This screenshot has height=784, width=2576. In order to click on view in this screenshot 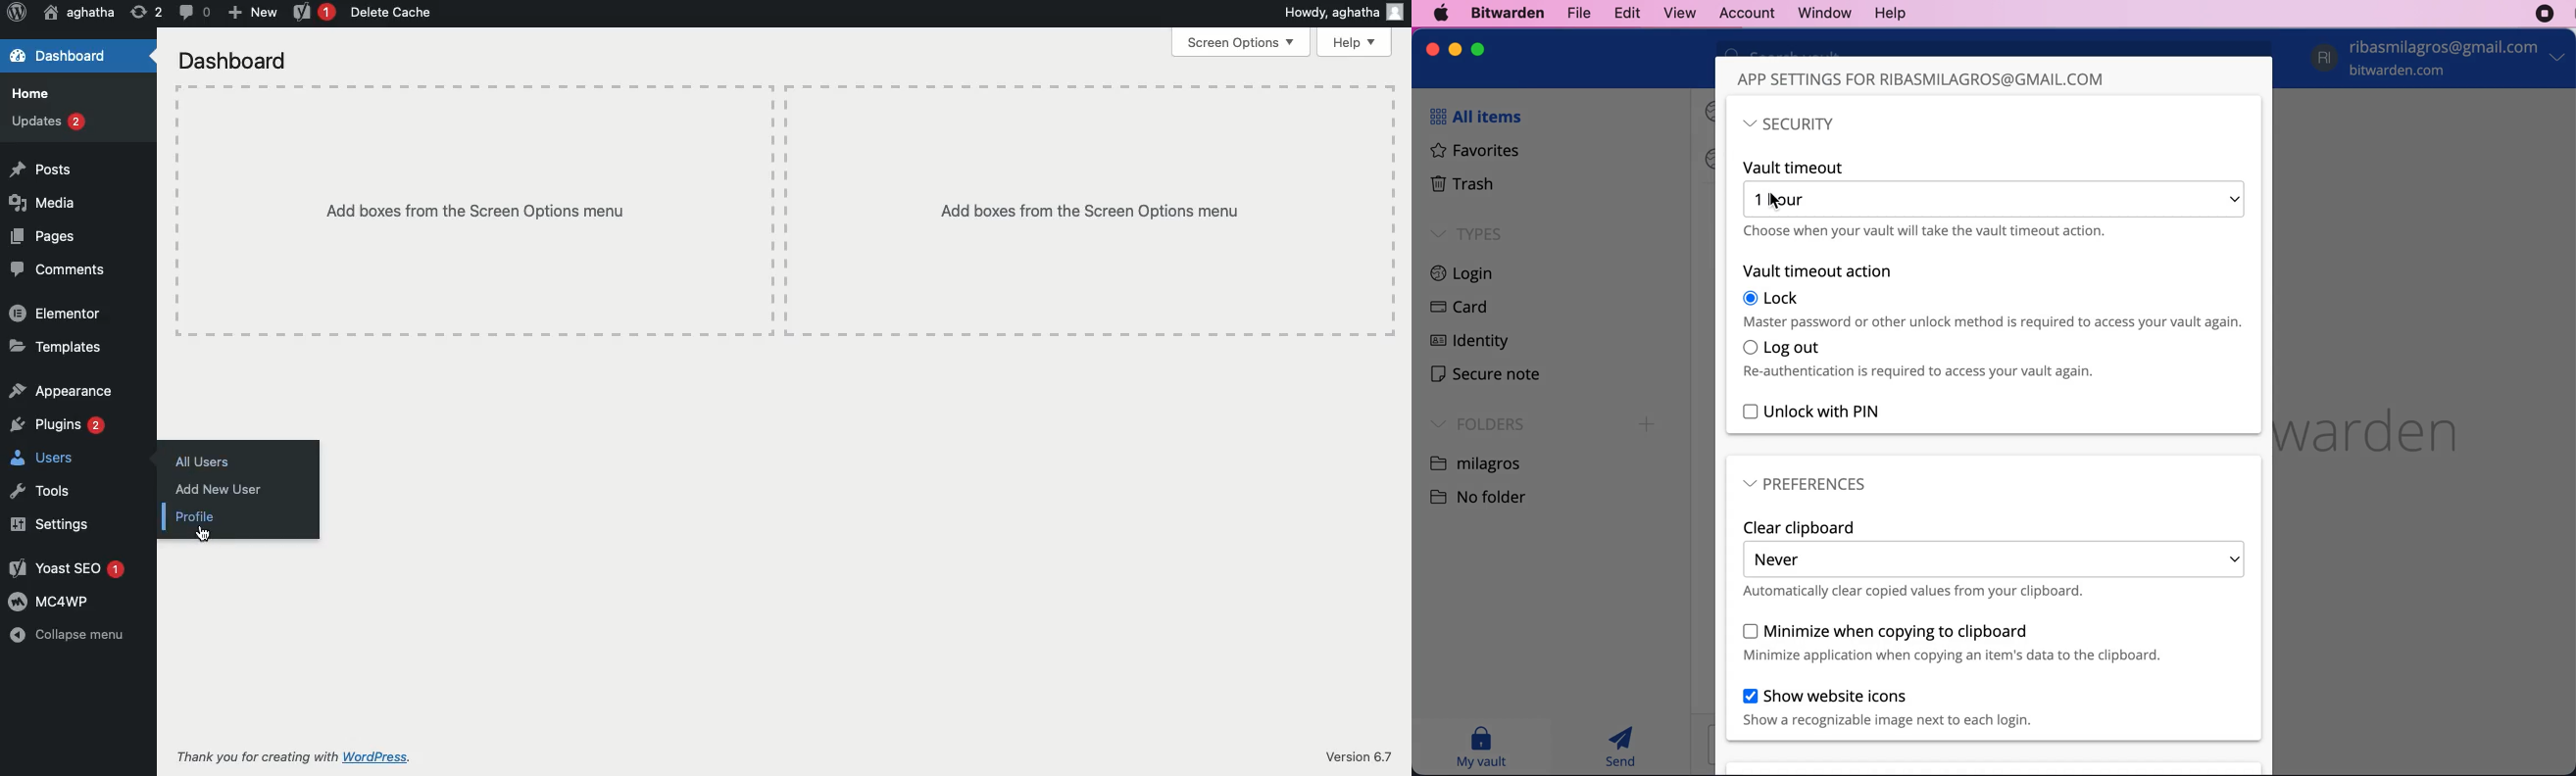, I will do `click(1674, 13)`.